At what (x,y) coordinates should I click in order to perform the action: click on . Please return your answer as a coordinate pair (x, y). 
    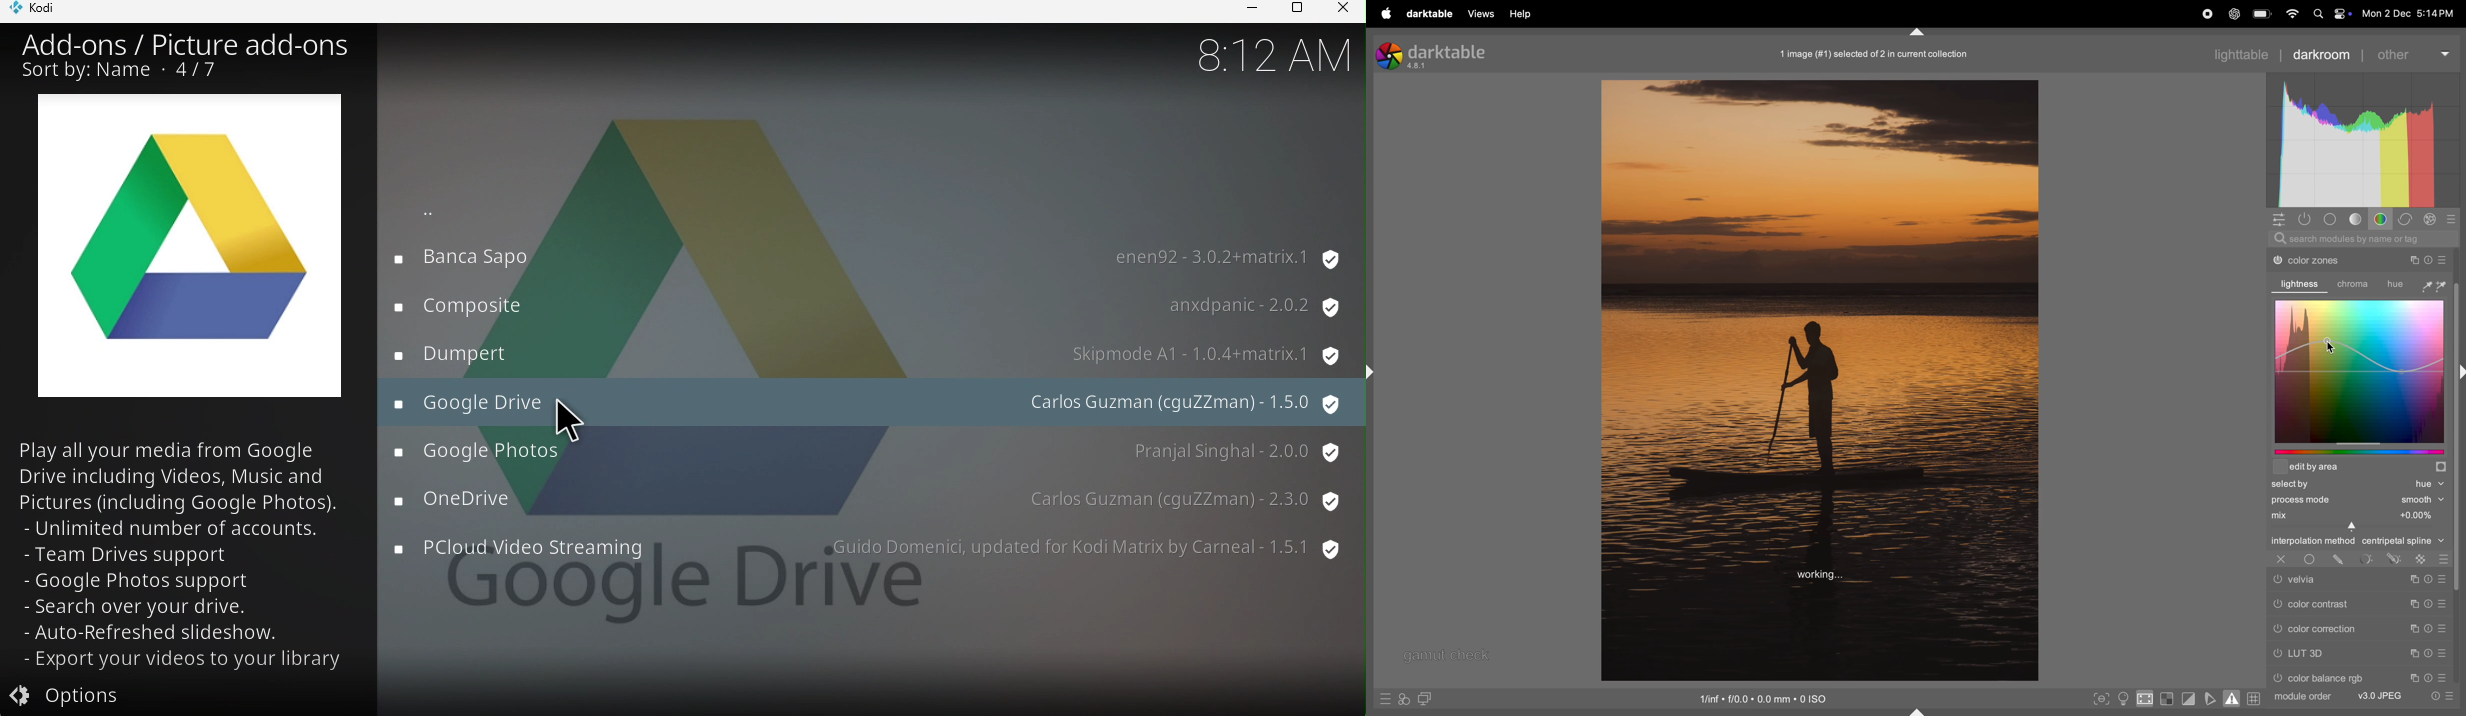
    Looking at the image, I should click on (2455, 218).